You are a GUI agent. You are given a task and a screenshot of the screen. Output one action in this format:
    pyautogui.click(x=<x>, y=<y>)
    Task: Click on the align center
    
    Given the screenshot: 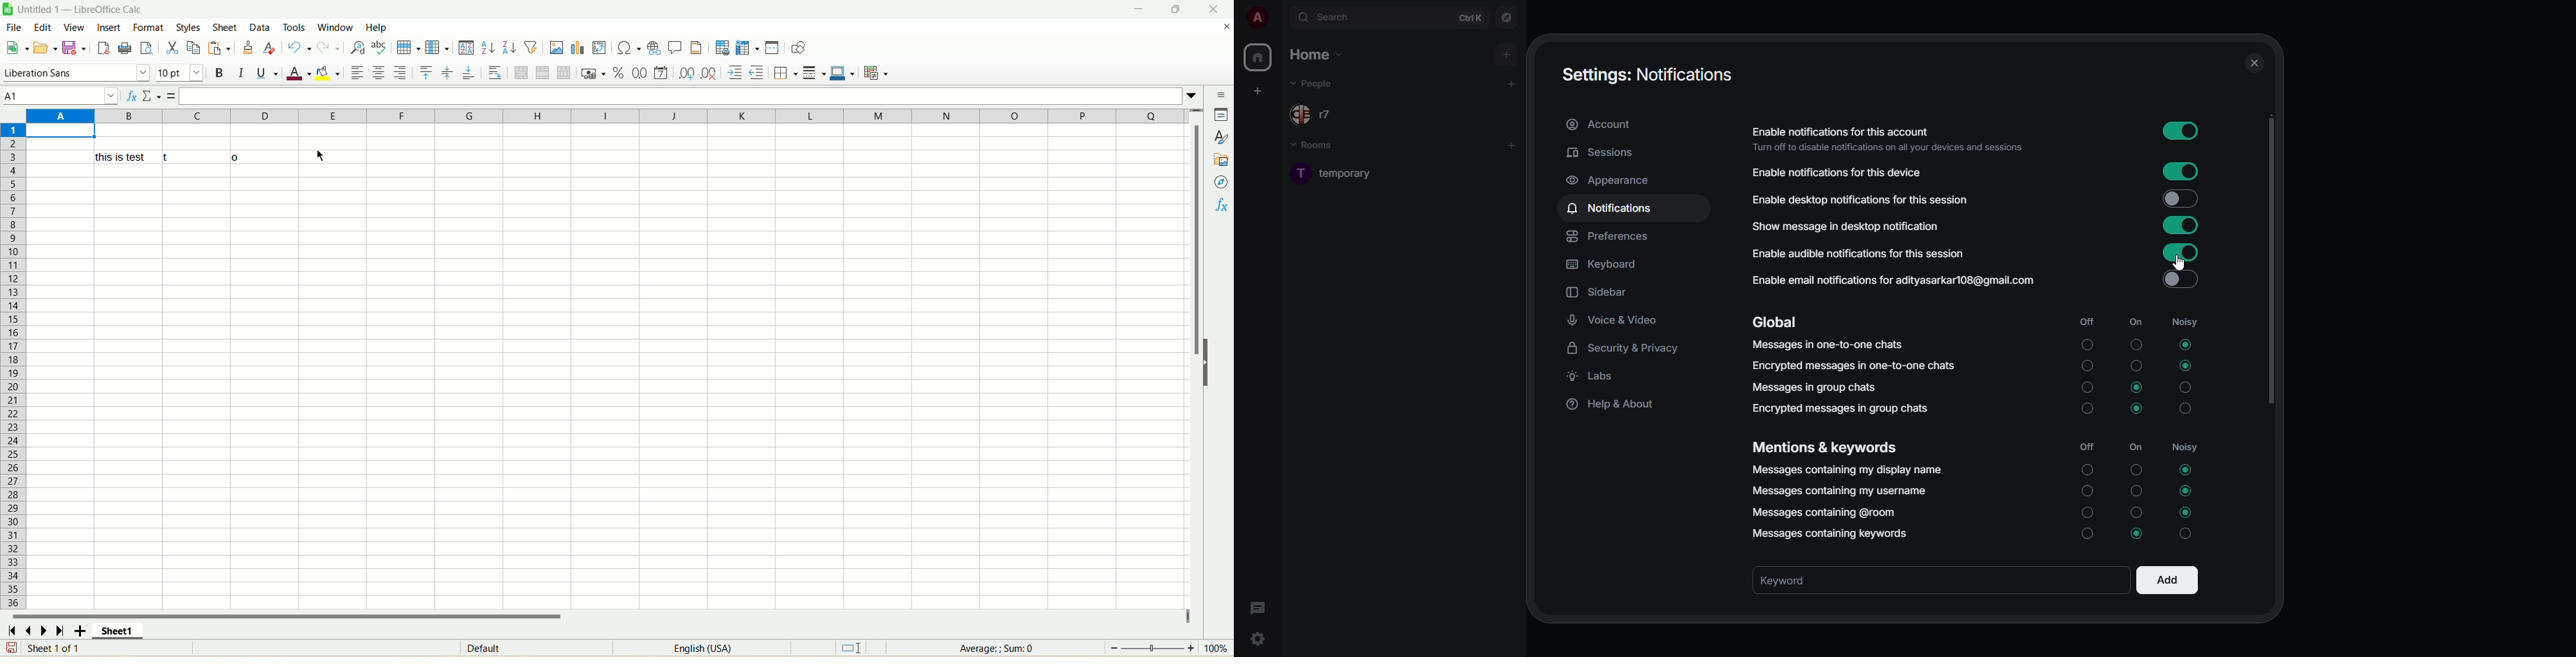 What is the action you would take?
    pyautogui.click(x=378, y=71)
    